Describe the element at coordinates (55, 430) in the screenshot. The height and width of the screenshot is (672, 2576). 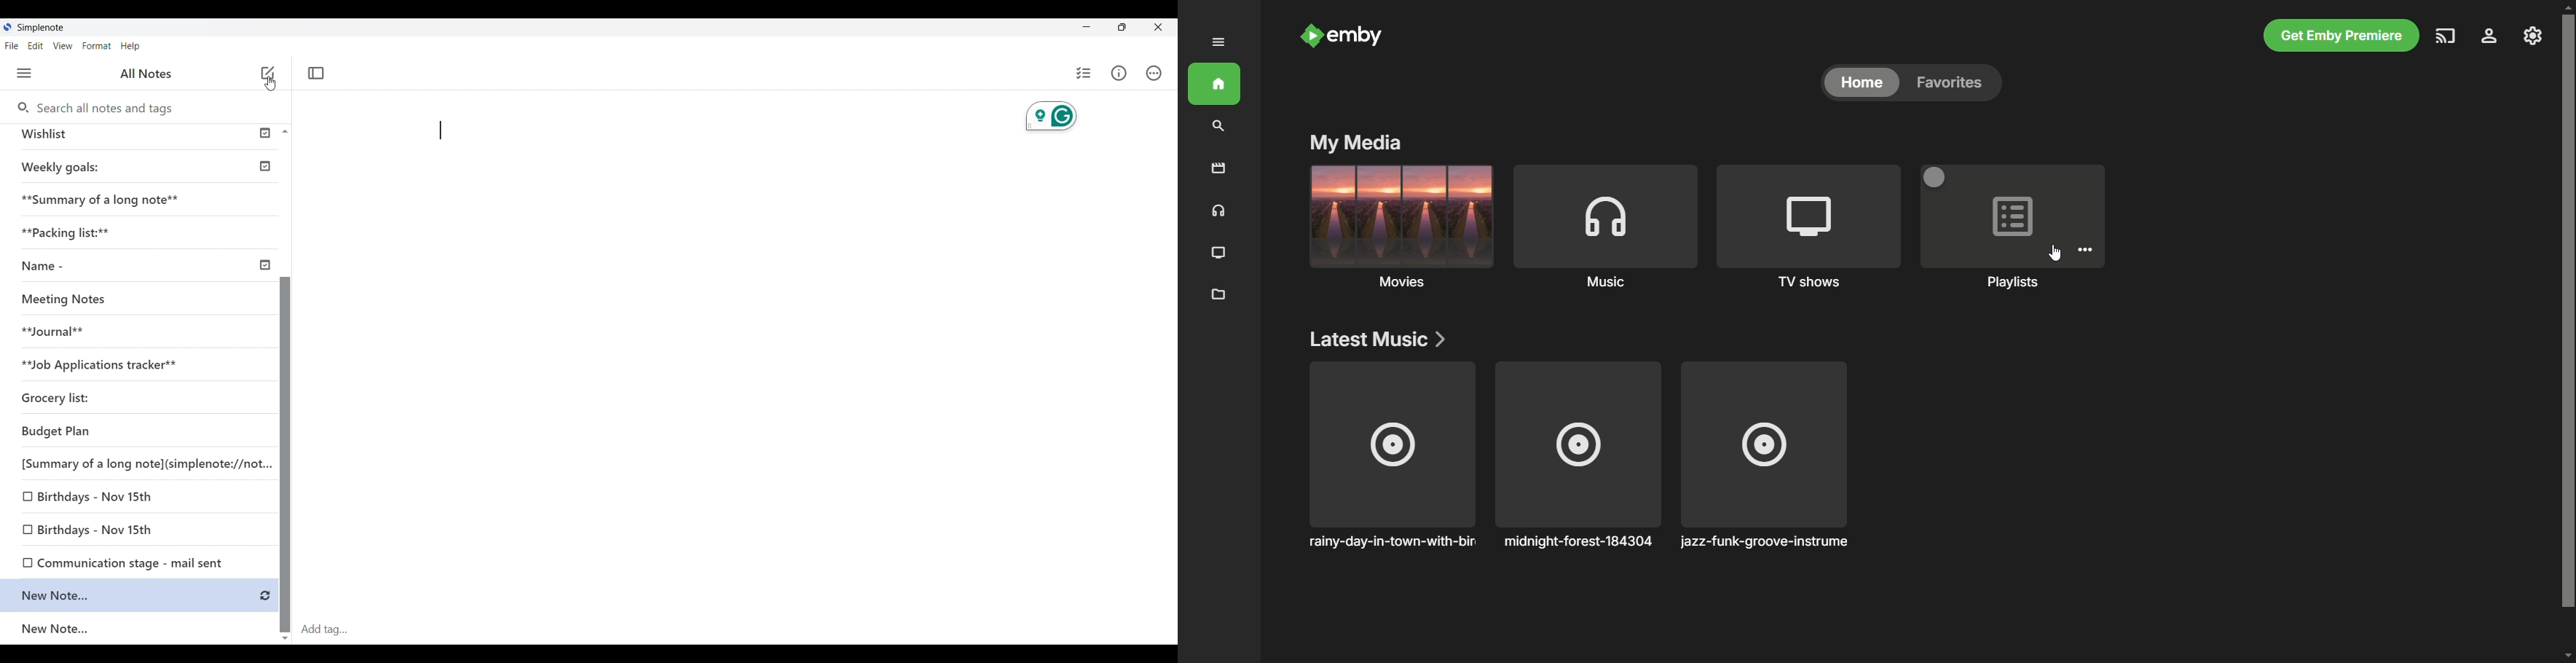
I see `Budget Plan` at that location.